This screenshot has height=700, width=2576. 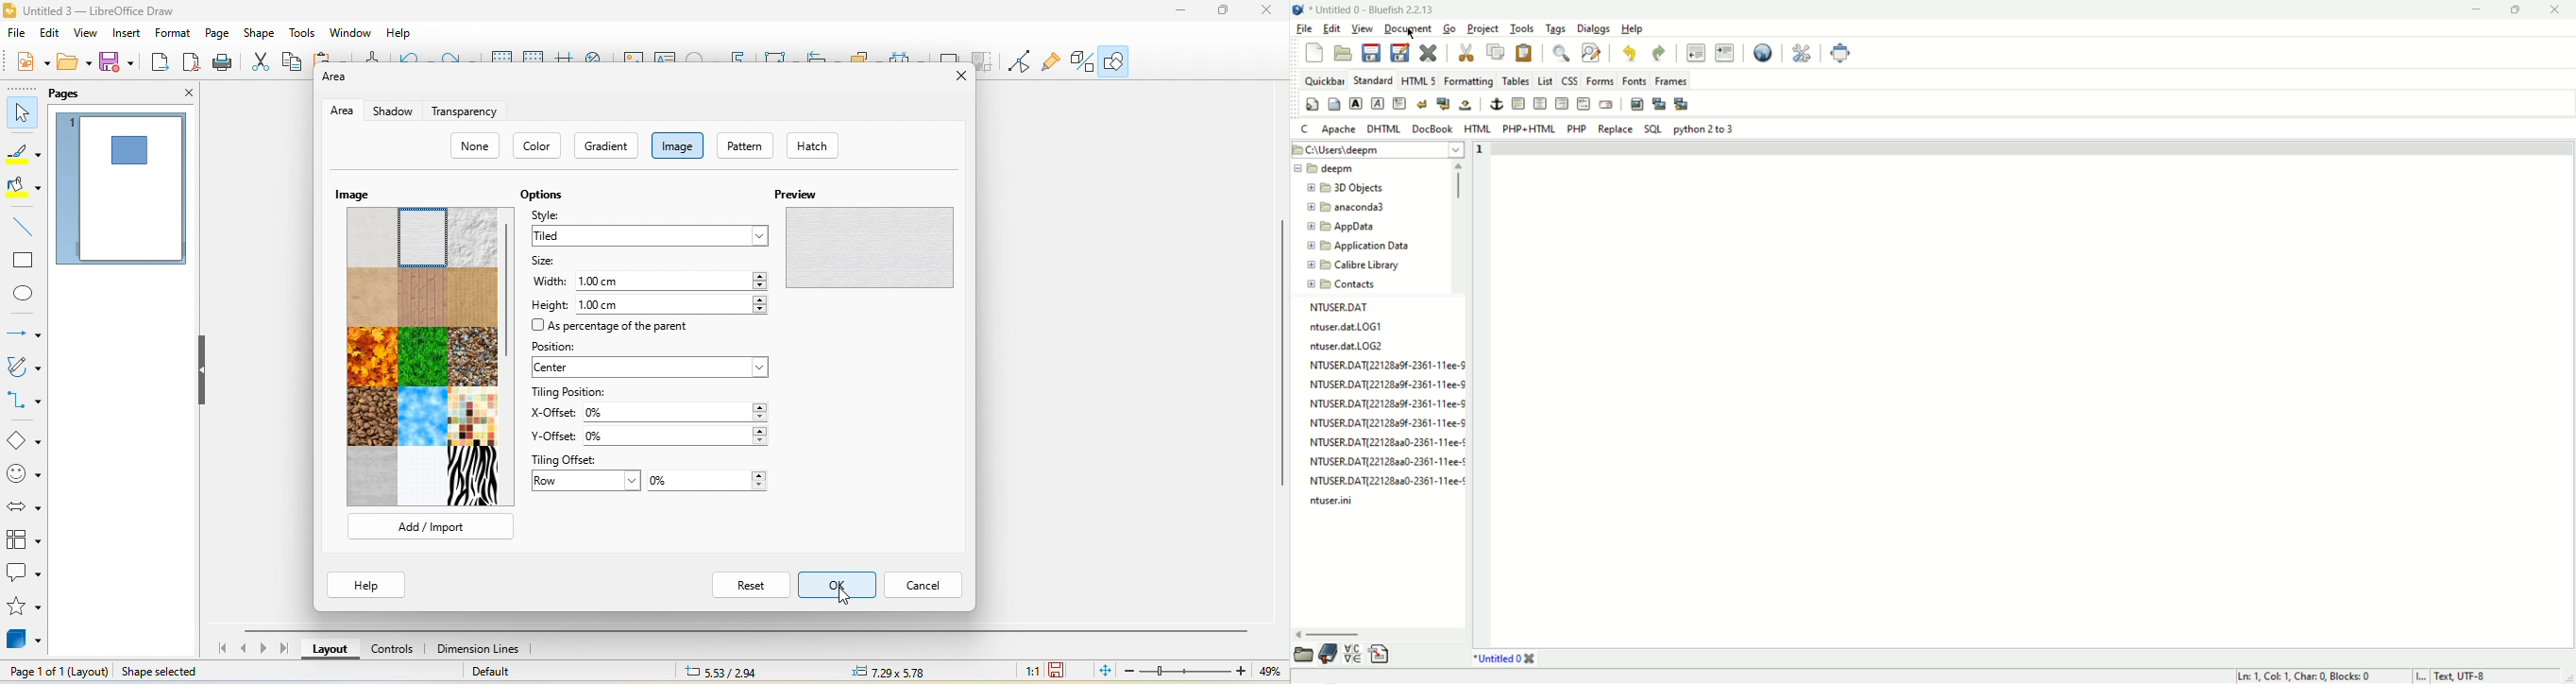 What do you see at coordinates (371, 58) in the screenshot?
I see `clone formatting` at bounding box center [371, 58].